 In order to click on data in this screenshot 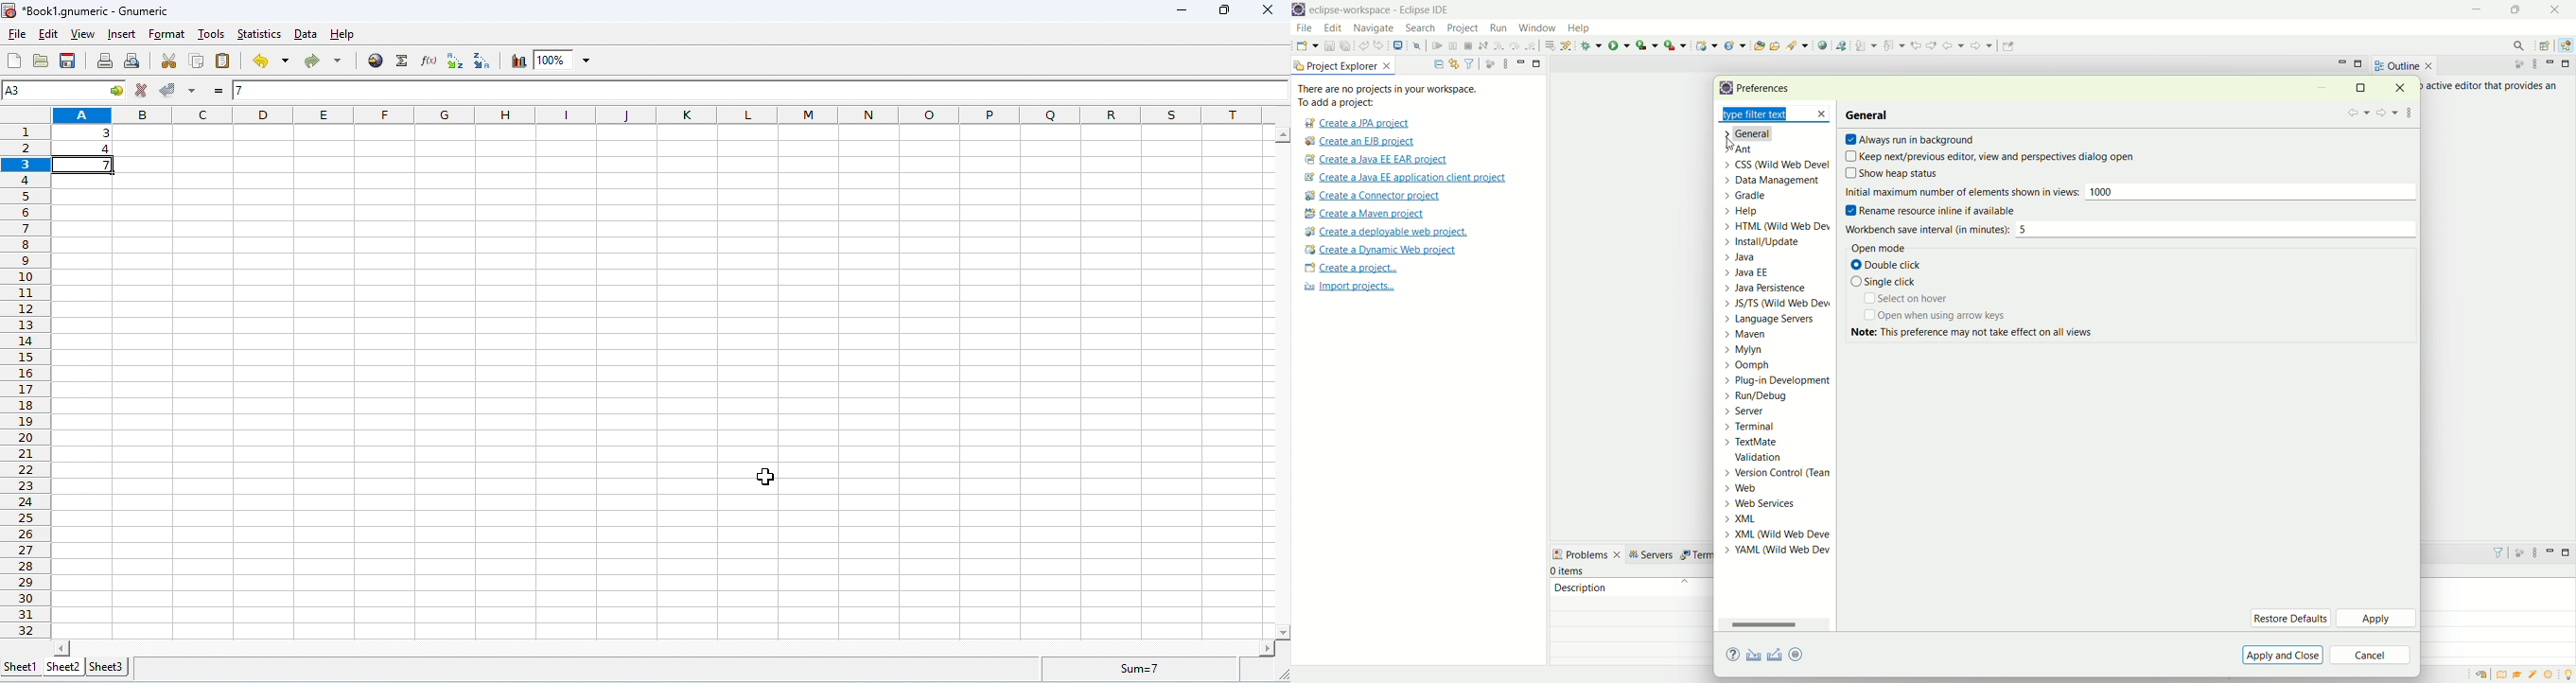, I will do `click(89, 139)`.